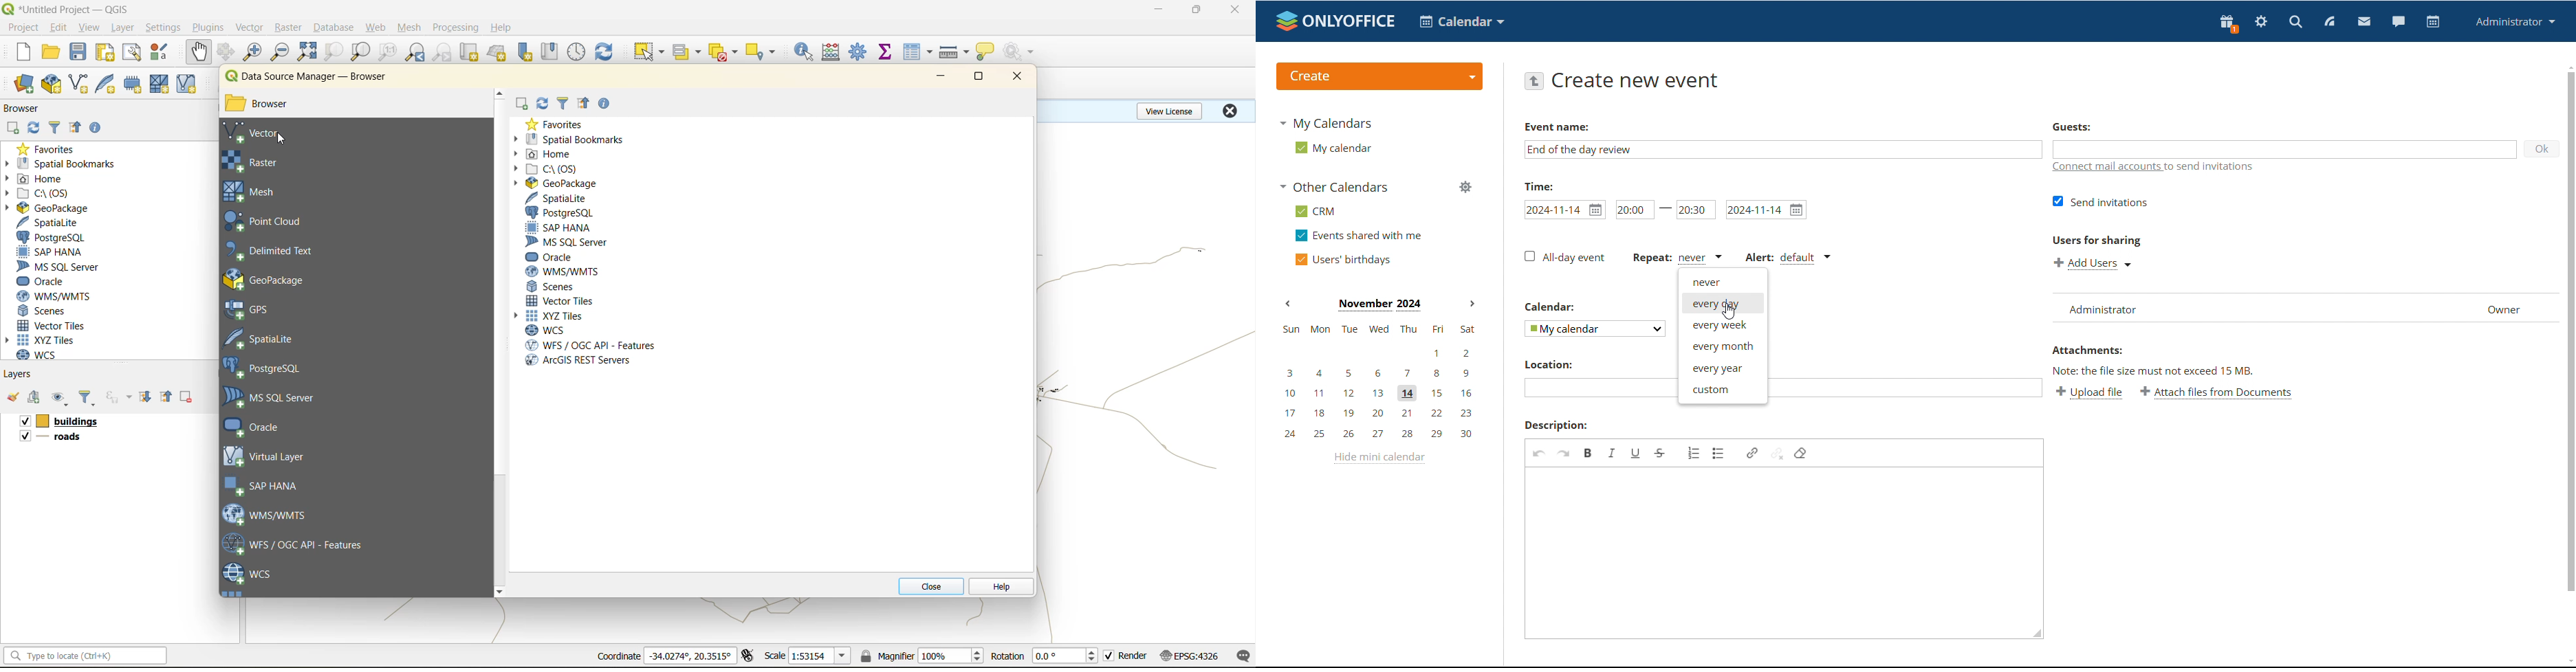 This screenshot has width=2576, height=672. I want to click on list of users, so click(2257, 308).